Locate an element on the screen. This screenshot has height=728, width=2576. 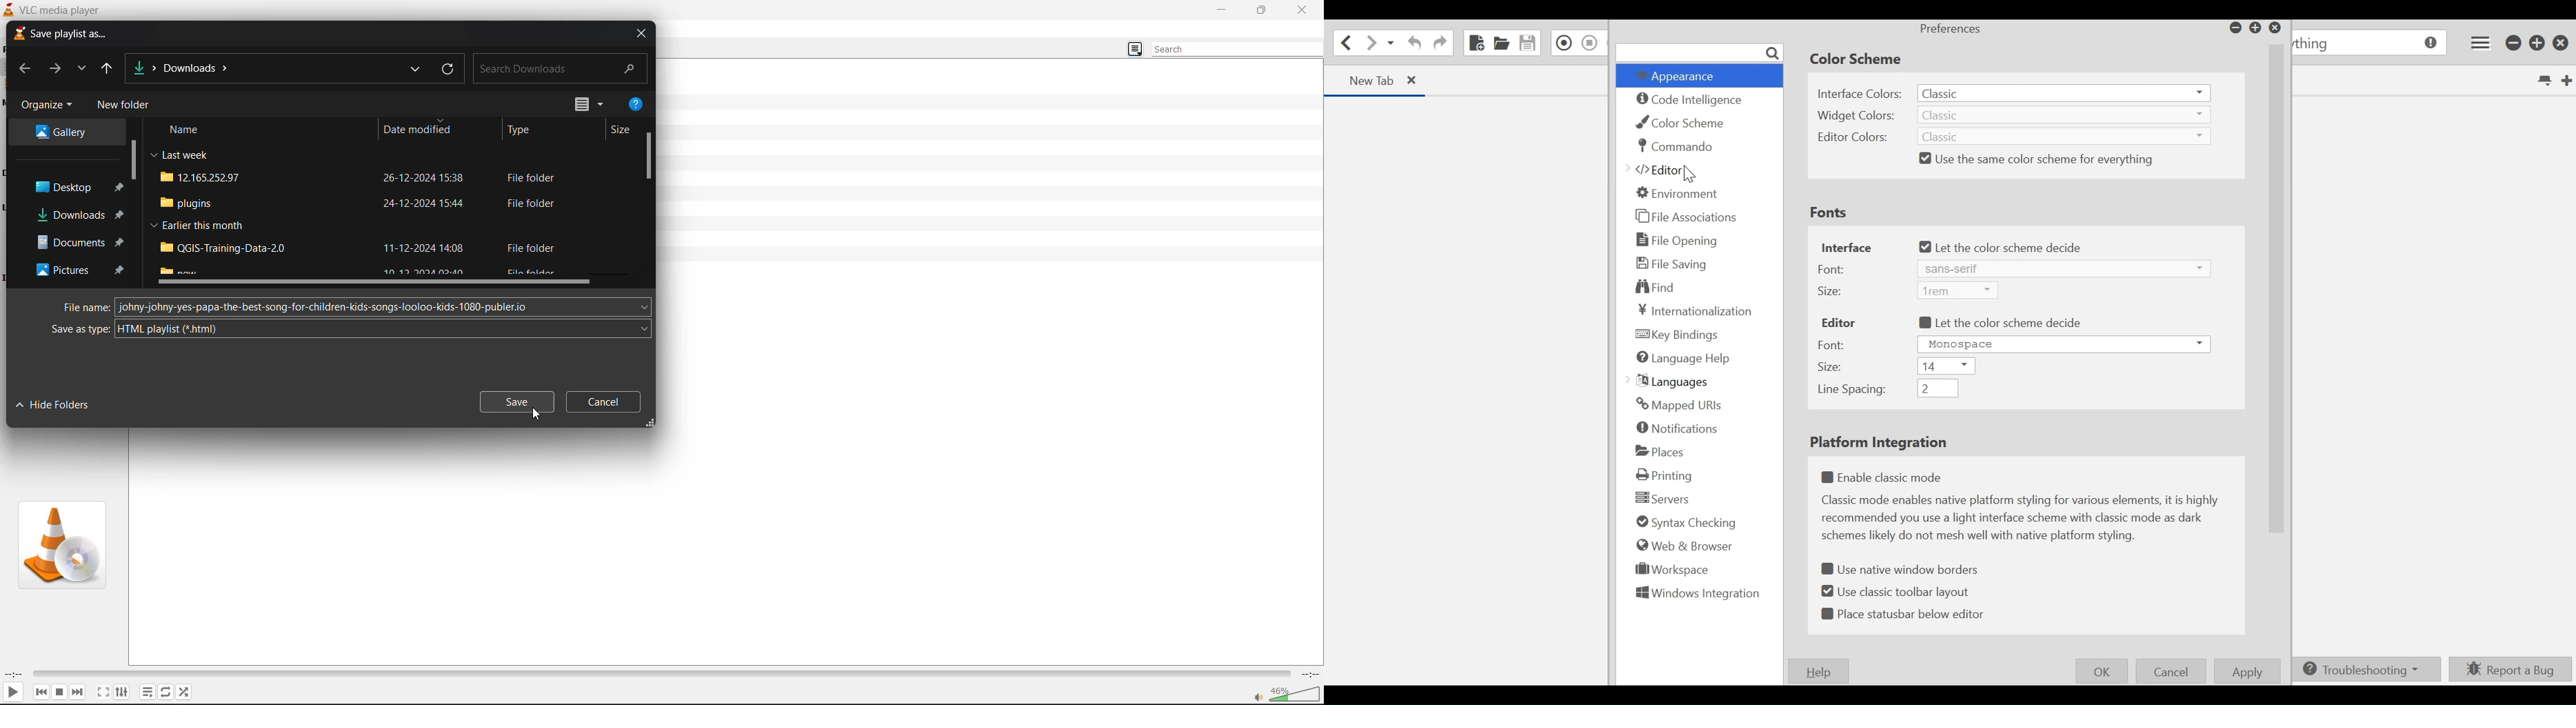
size is located at coordinates (621, 131).